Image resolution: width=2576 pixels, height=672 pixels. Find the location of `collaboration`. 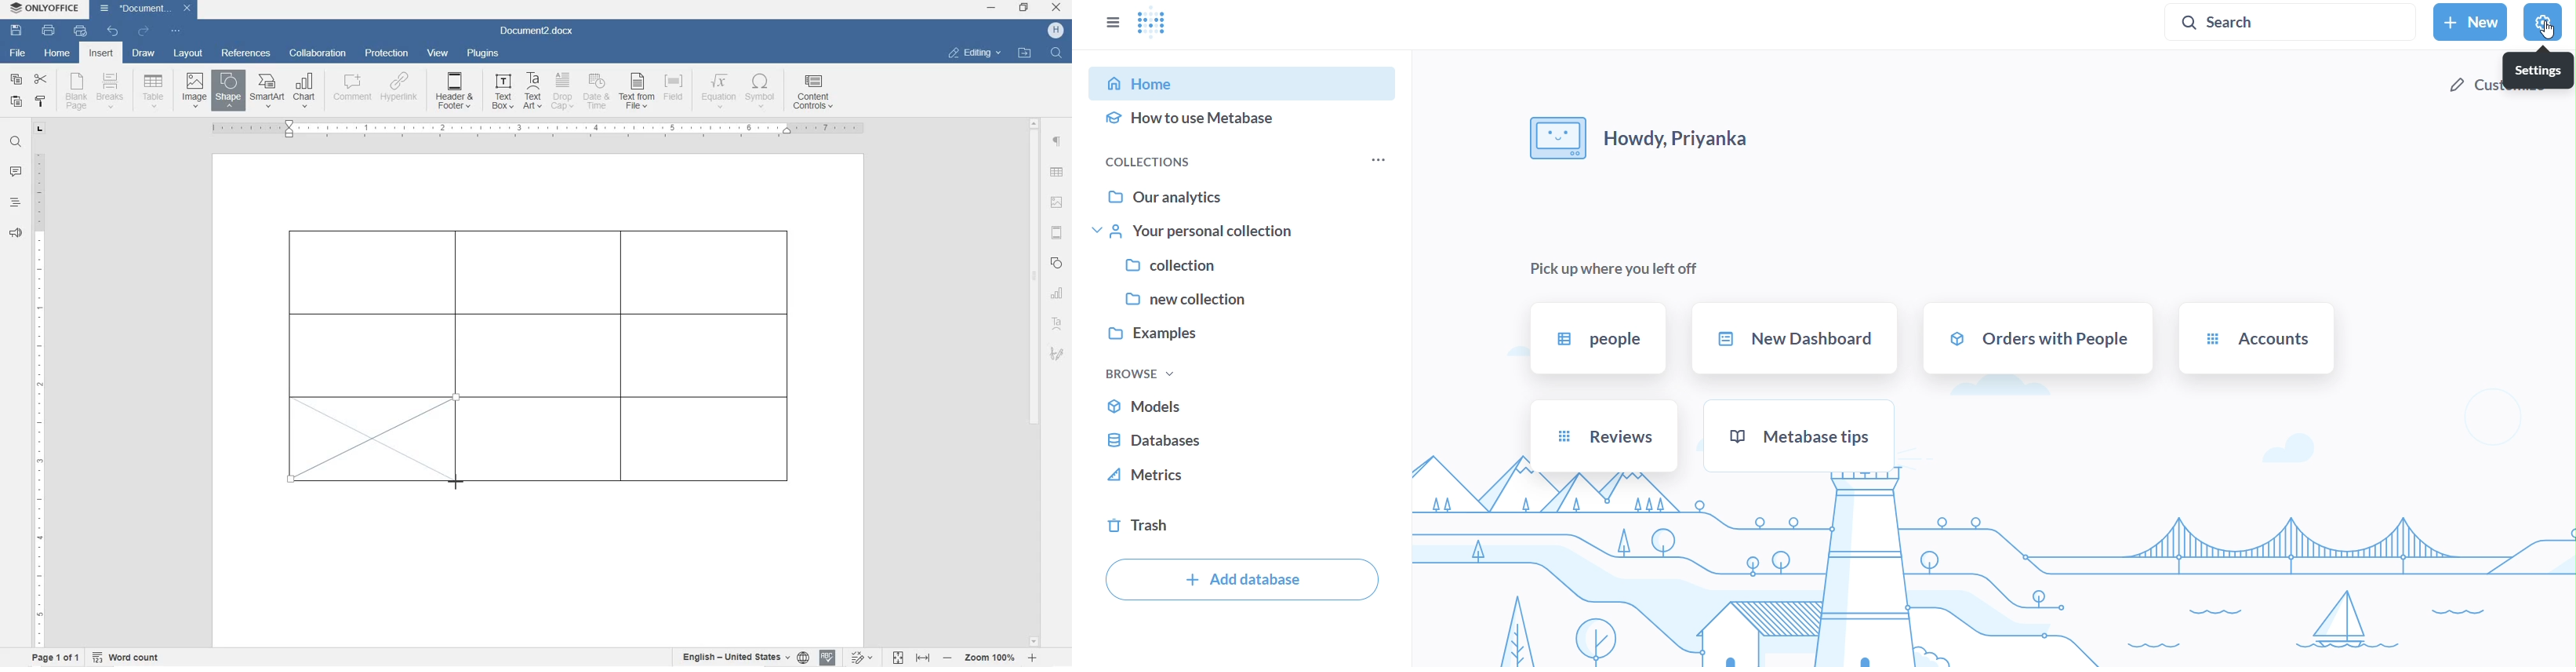

collaboration is located at coordinates (318, 54).